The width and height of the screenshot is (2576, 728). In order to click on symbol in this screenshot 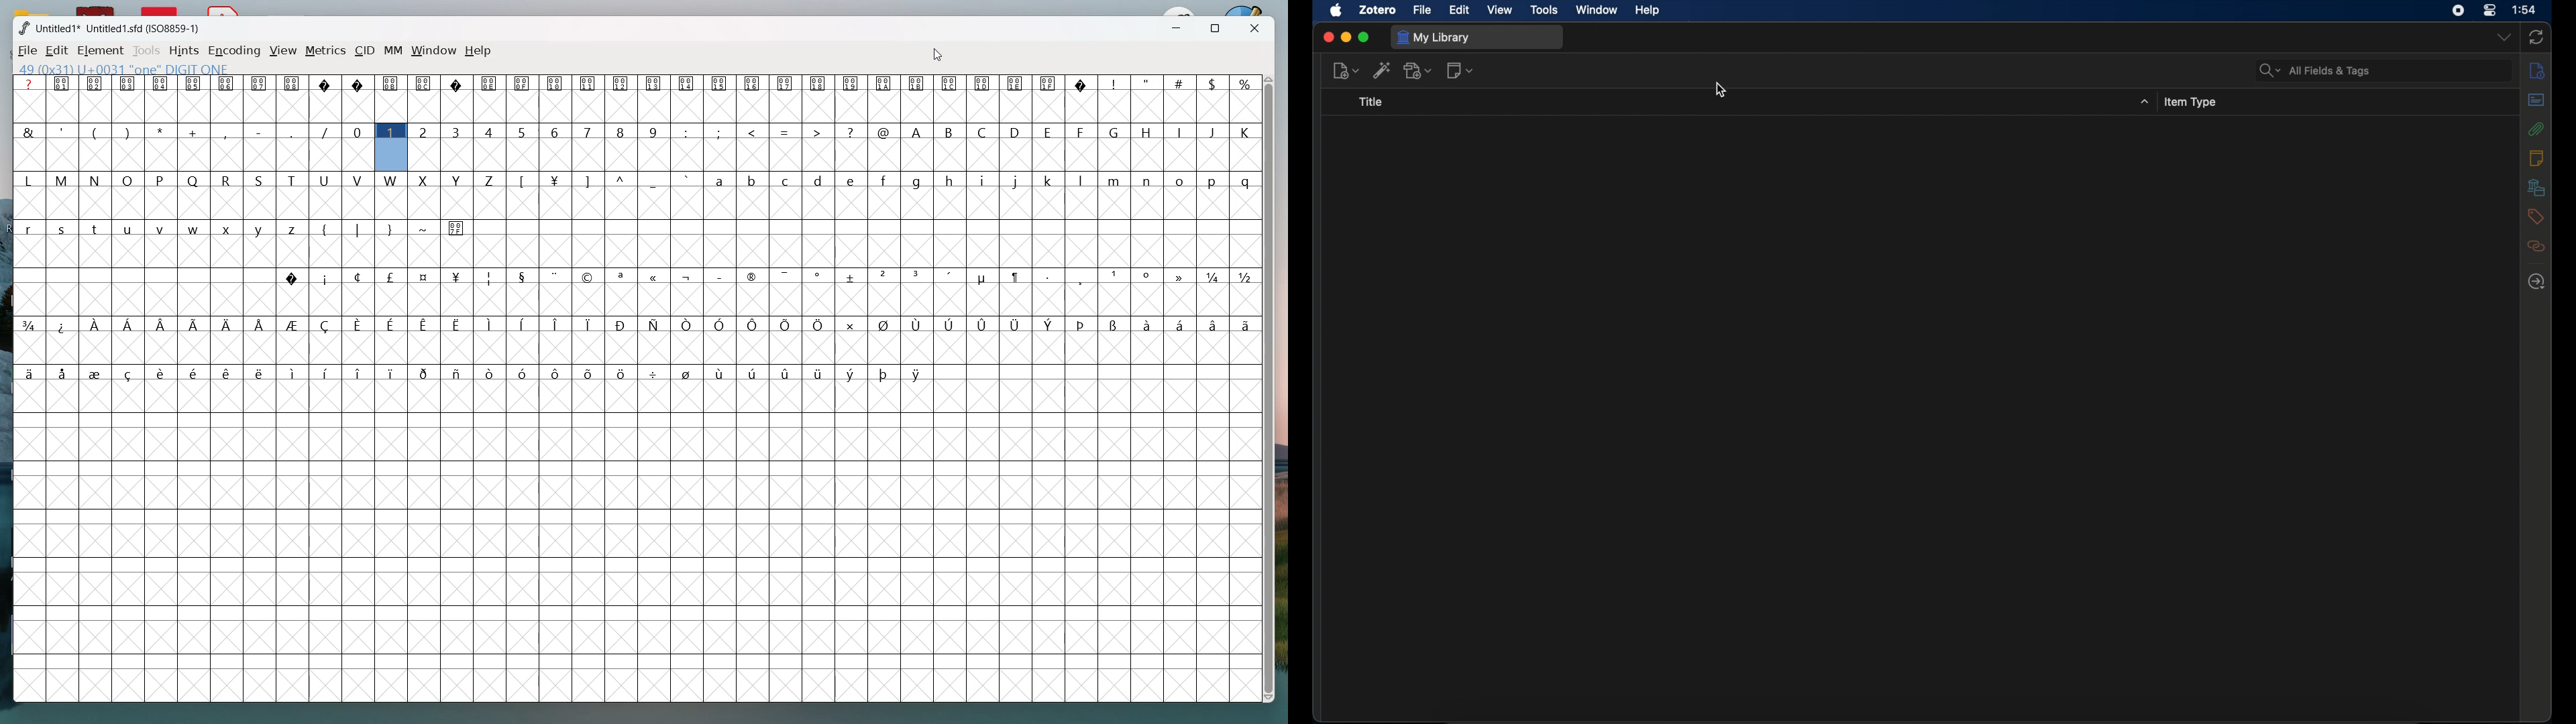, I will do `click(227, 82)`.